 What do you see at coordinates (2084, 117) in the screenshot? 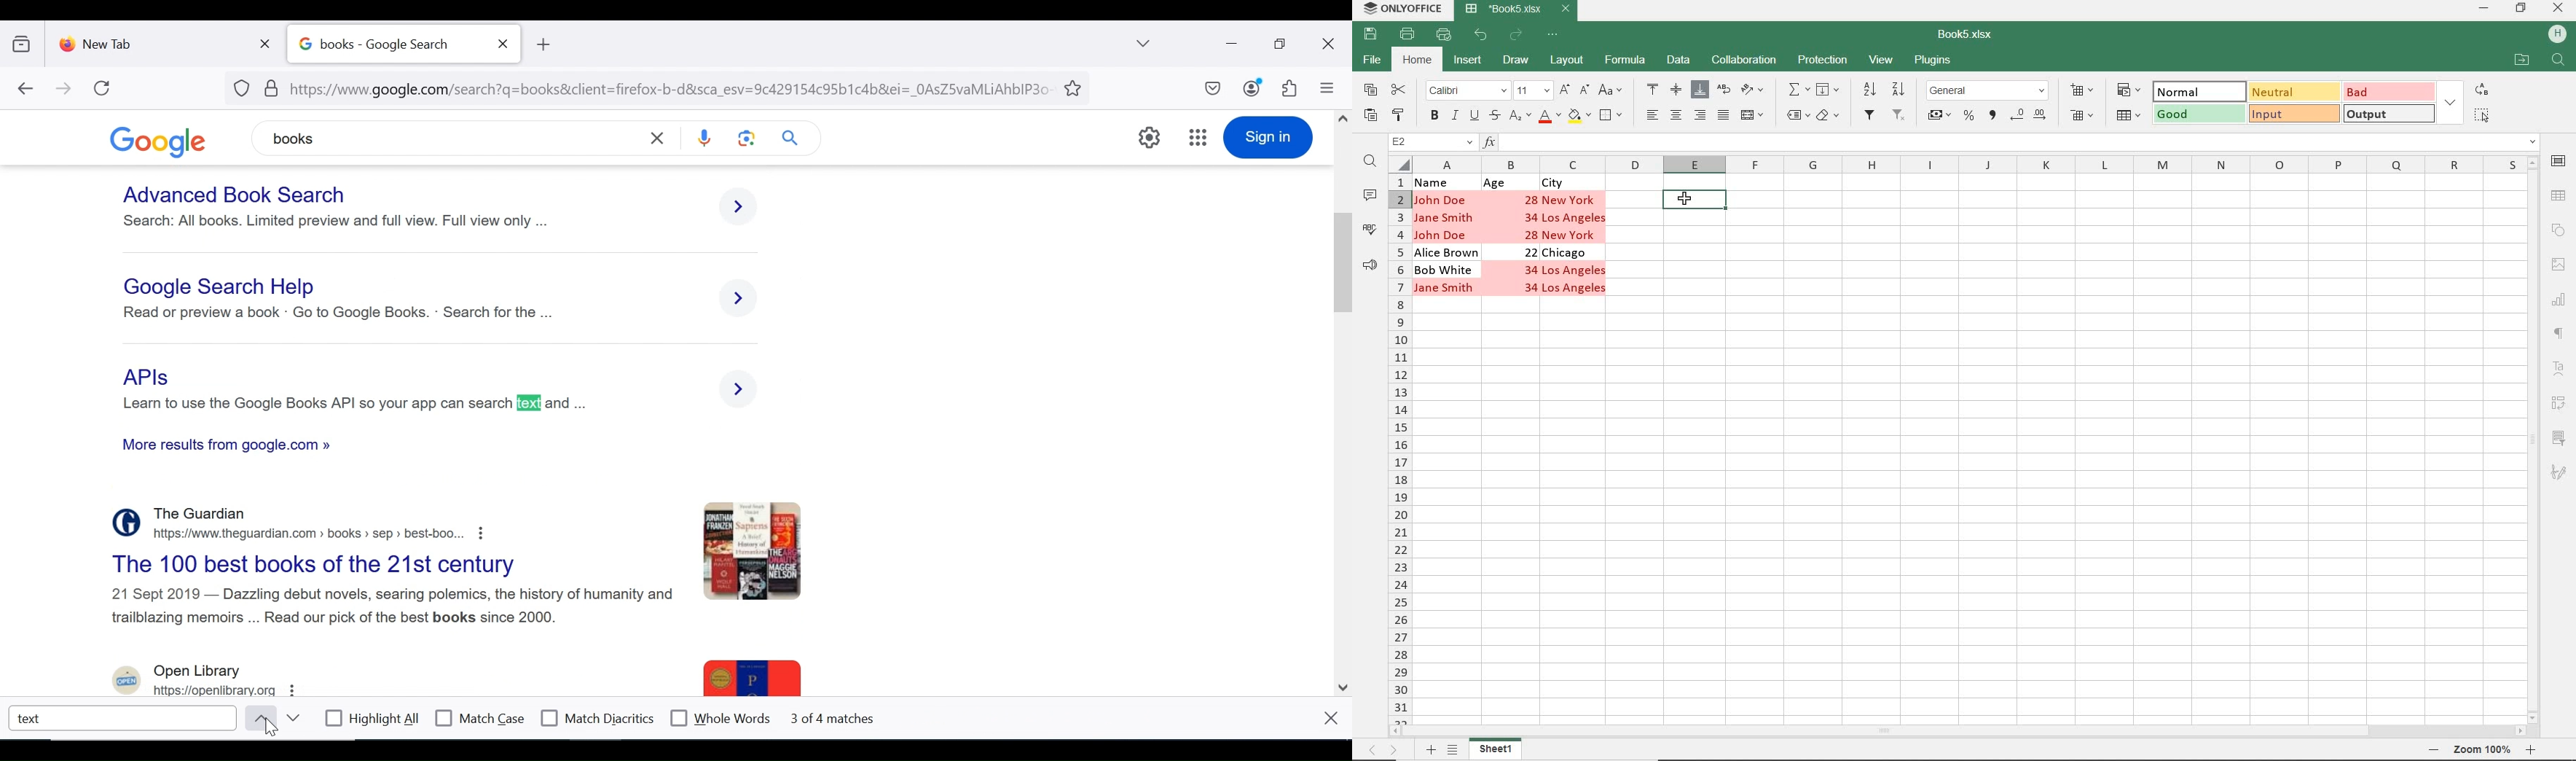
I see `DELETE CELLS` at bounding box center [2084, 117].